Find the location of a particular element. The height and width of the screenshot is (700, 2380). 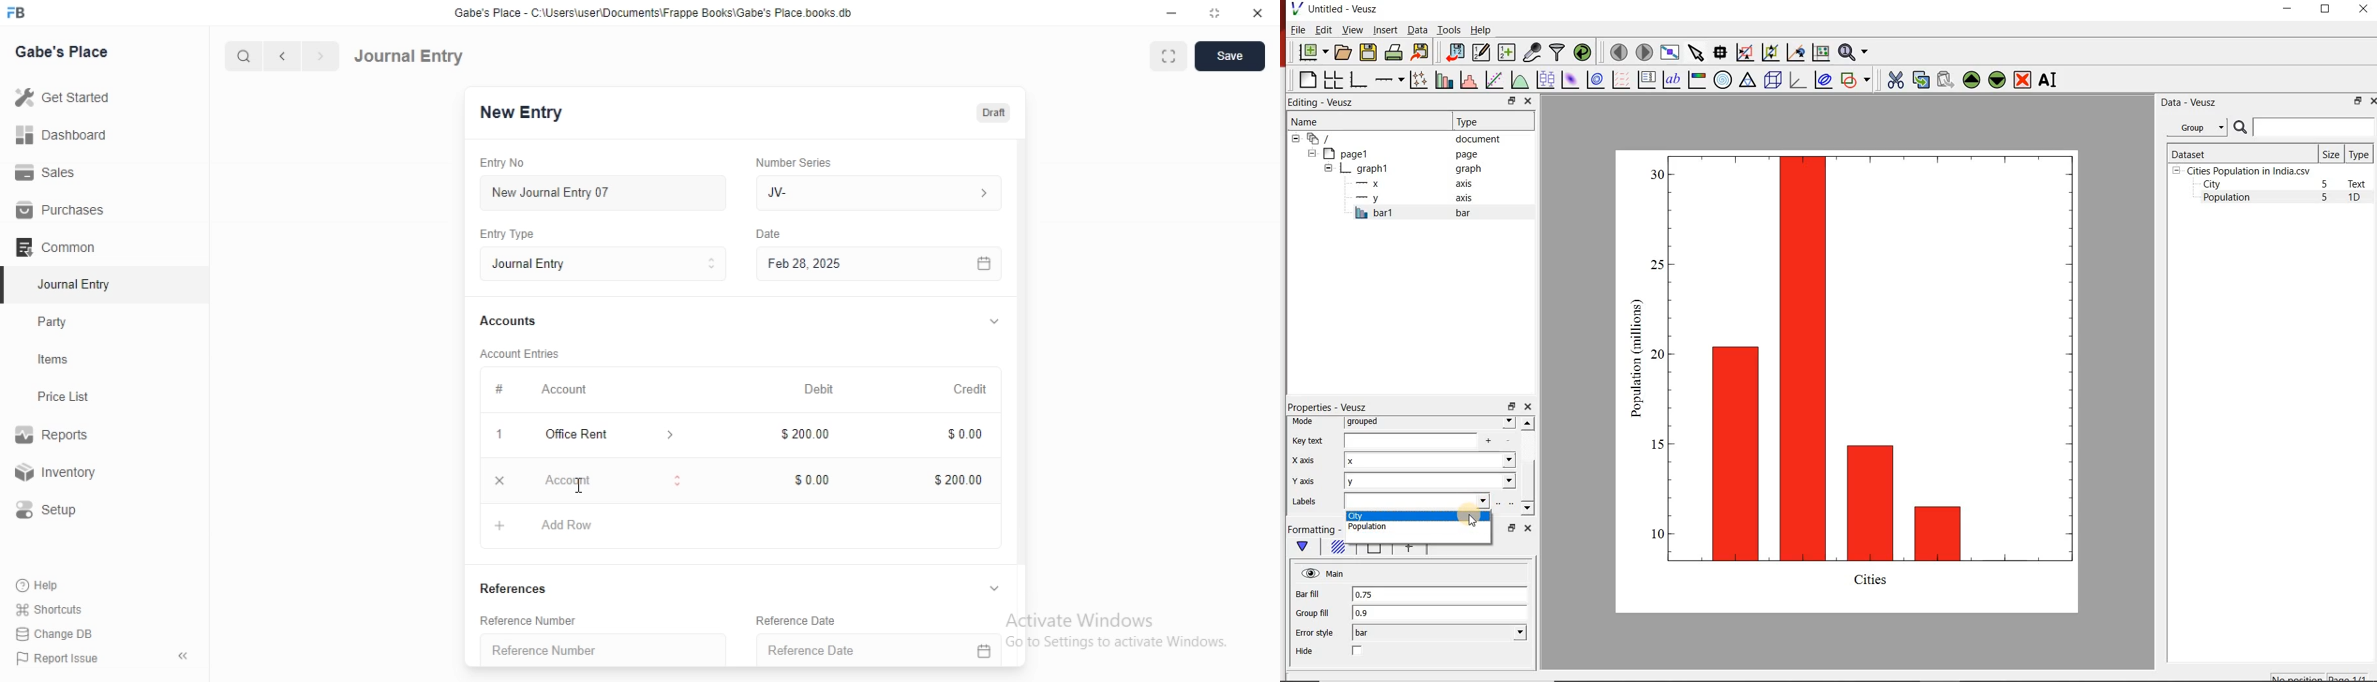

New Entry is located at coordinates (521, 113).